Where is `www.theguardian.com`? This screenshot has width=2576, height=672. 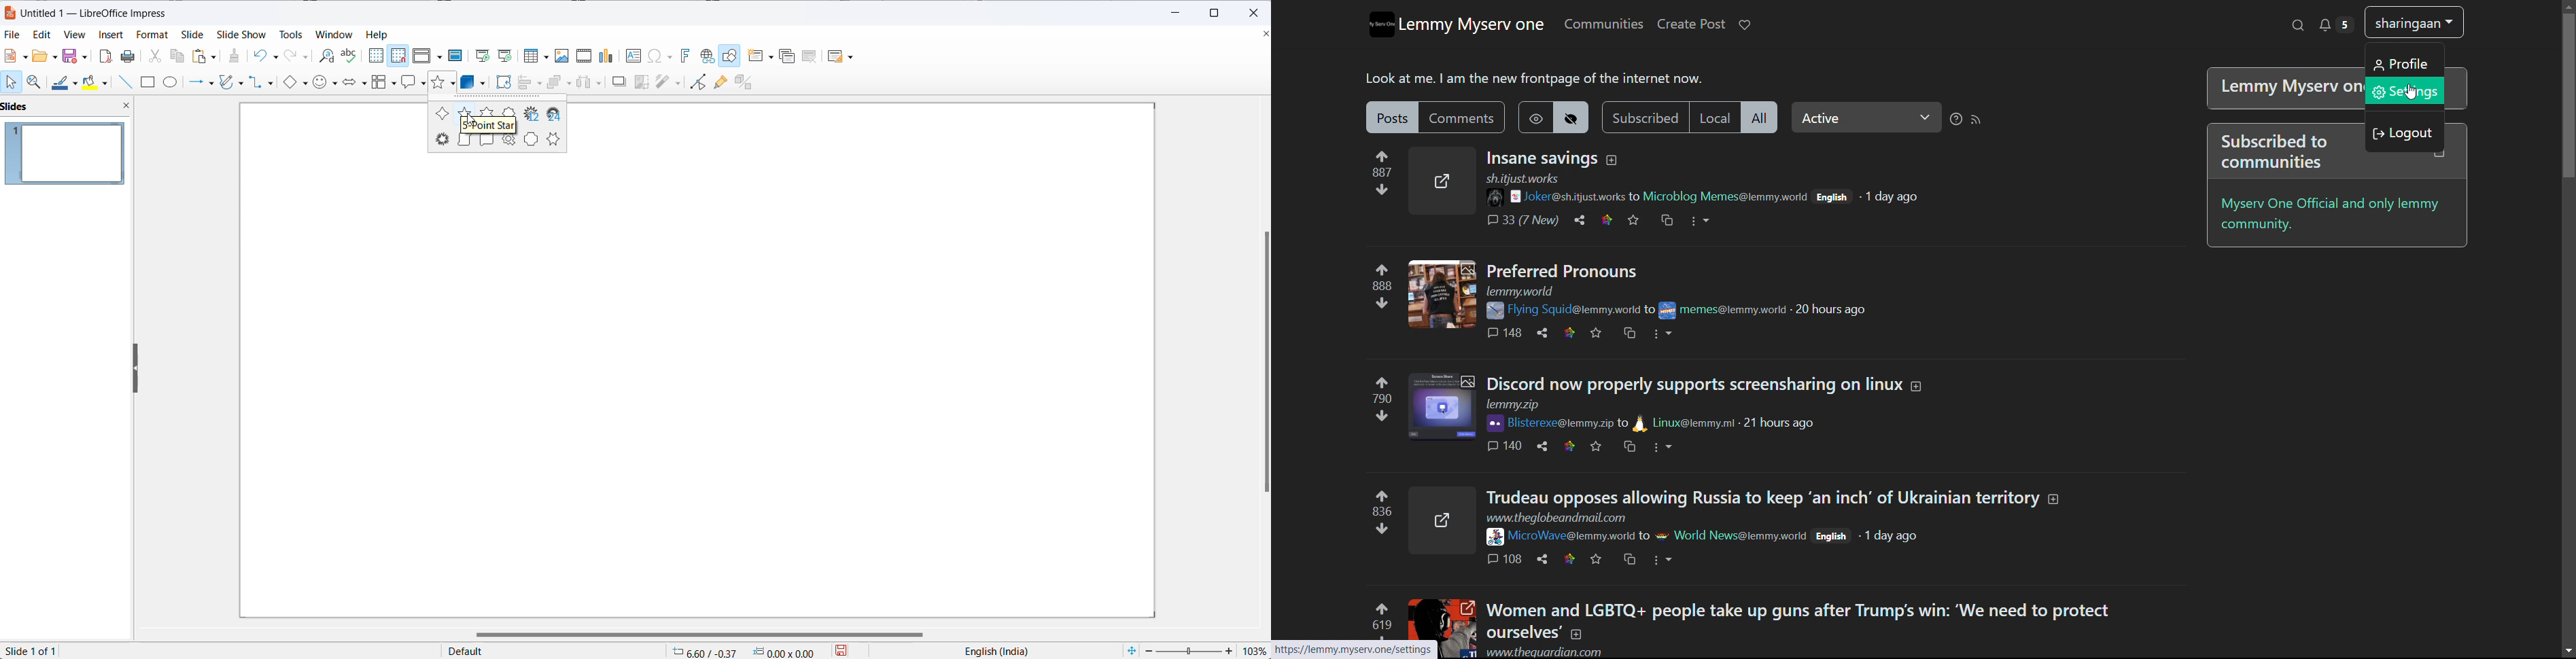
www.theguardian.com is located at coordinates (1548, 653).